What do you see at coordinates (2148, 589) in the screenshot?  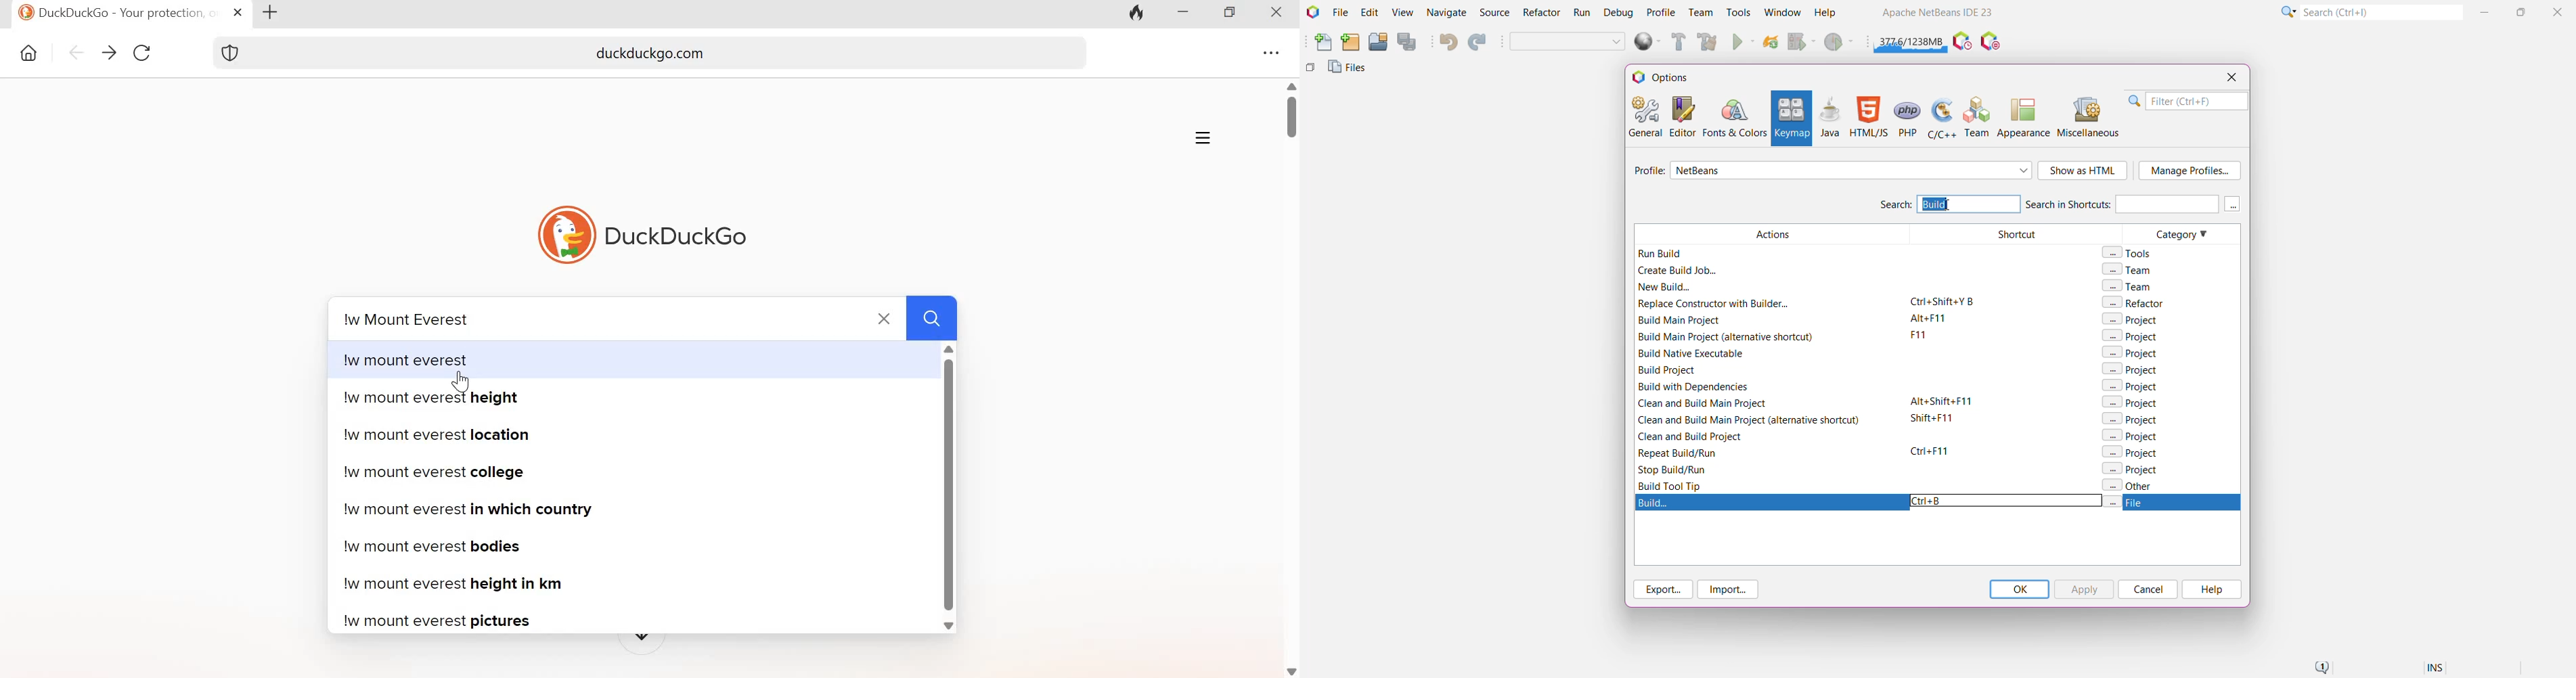 I see `Cancel` at bounding box center [2148, 589].